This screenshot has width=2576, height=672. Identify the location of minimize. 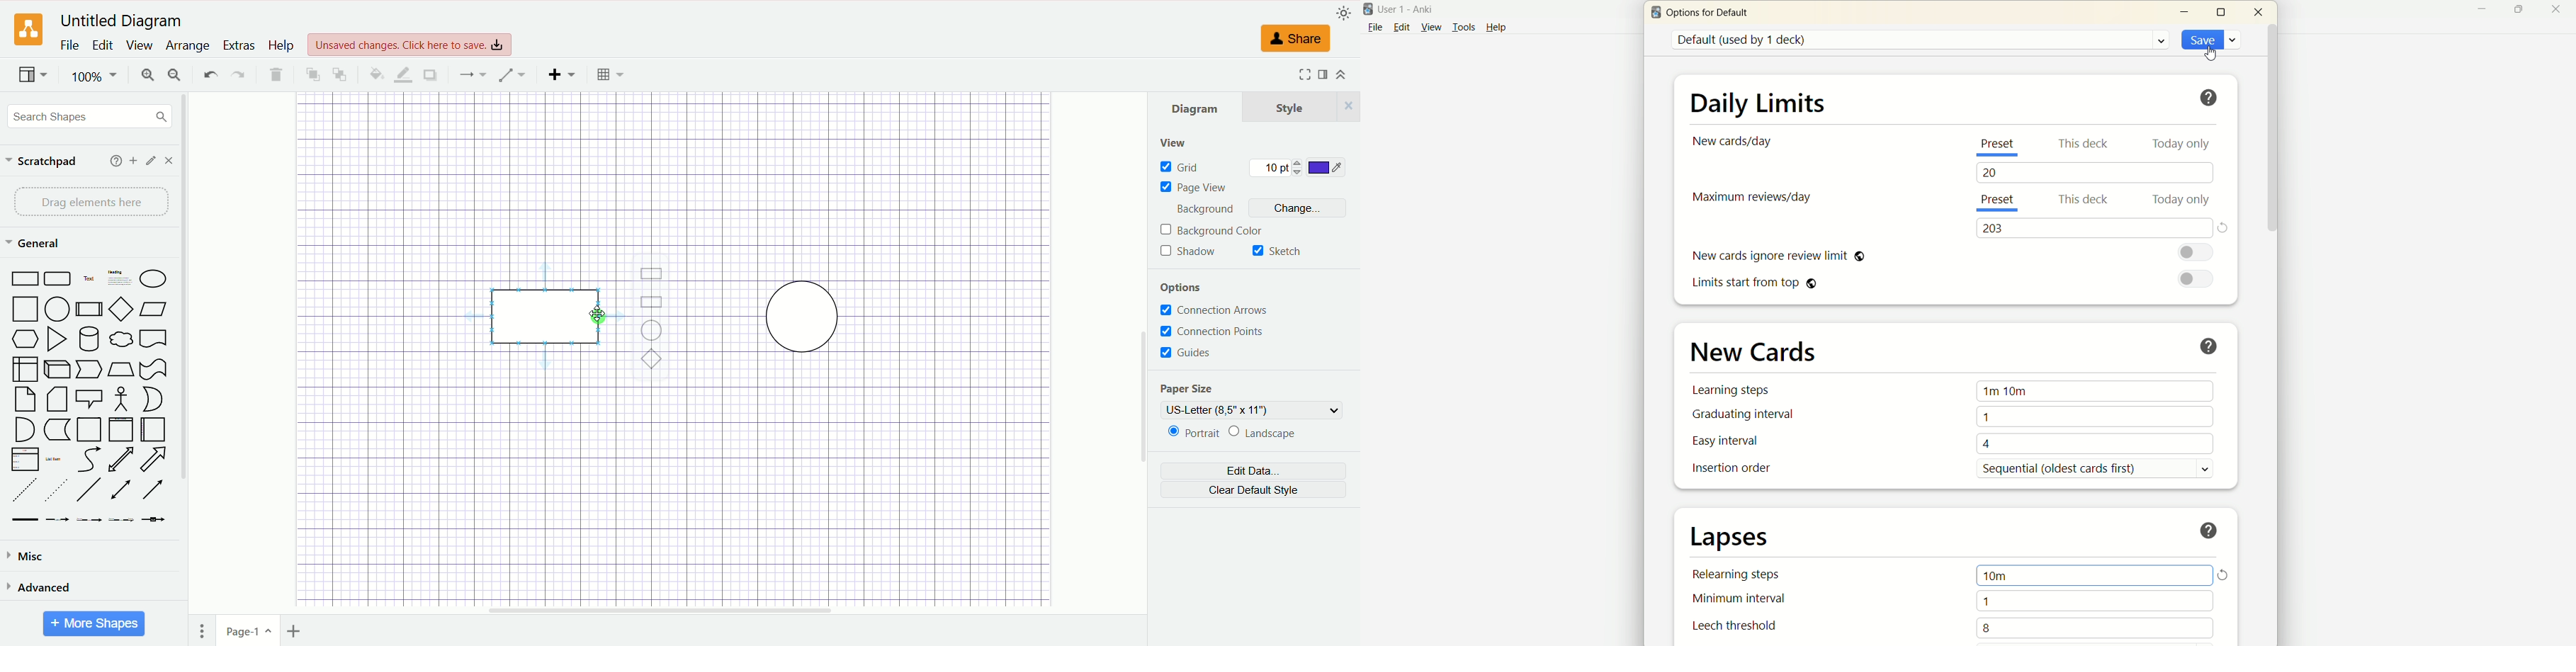
(2477, 11).